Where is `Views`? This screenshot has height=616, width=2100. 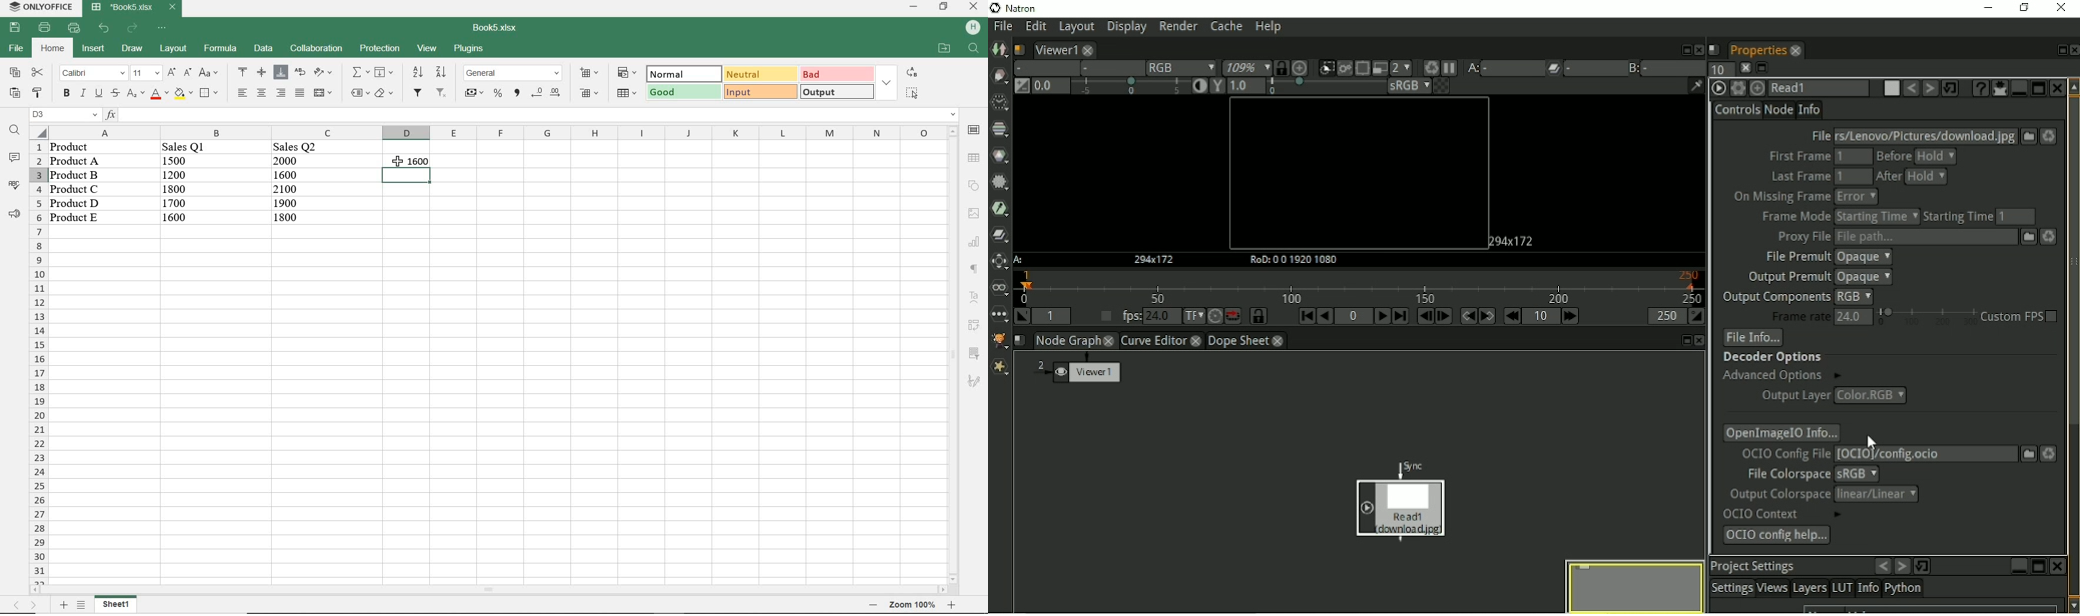
Views is located at coordinates (1001, 288).